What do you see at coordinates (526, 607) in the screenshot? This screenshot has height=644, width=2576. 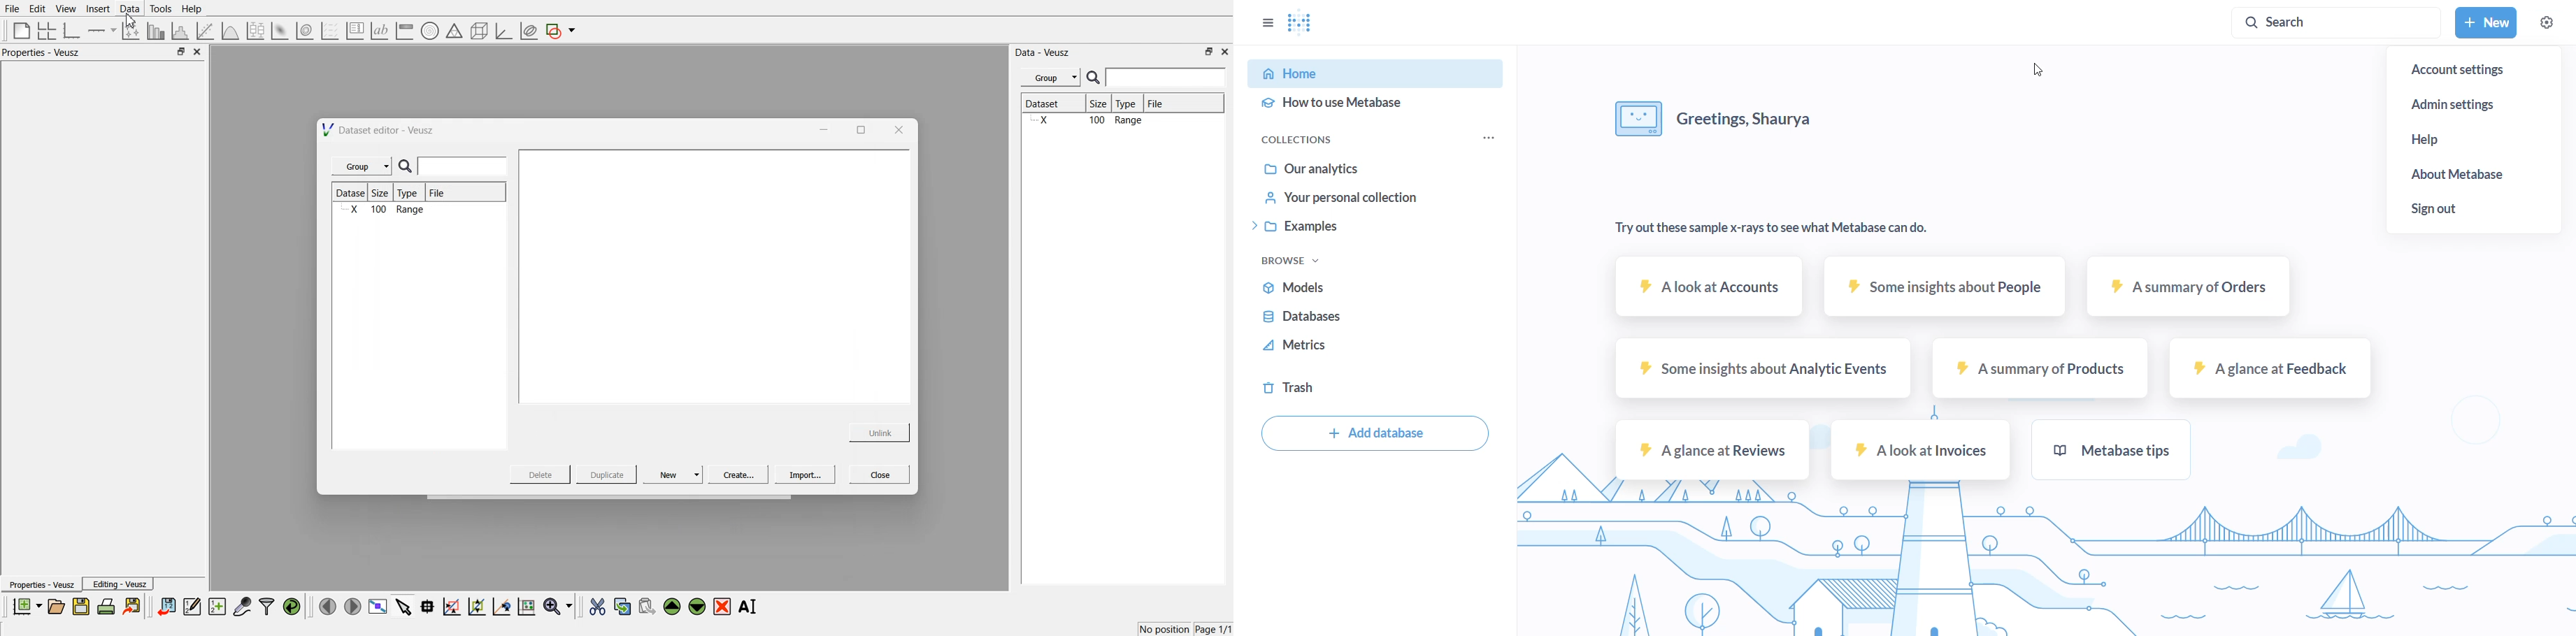 I see `reset the graph axes` at bounding box center [526, 607].